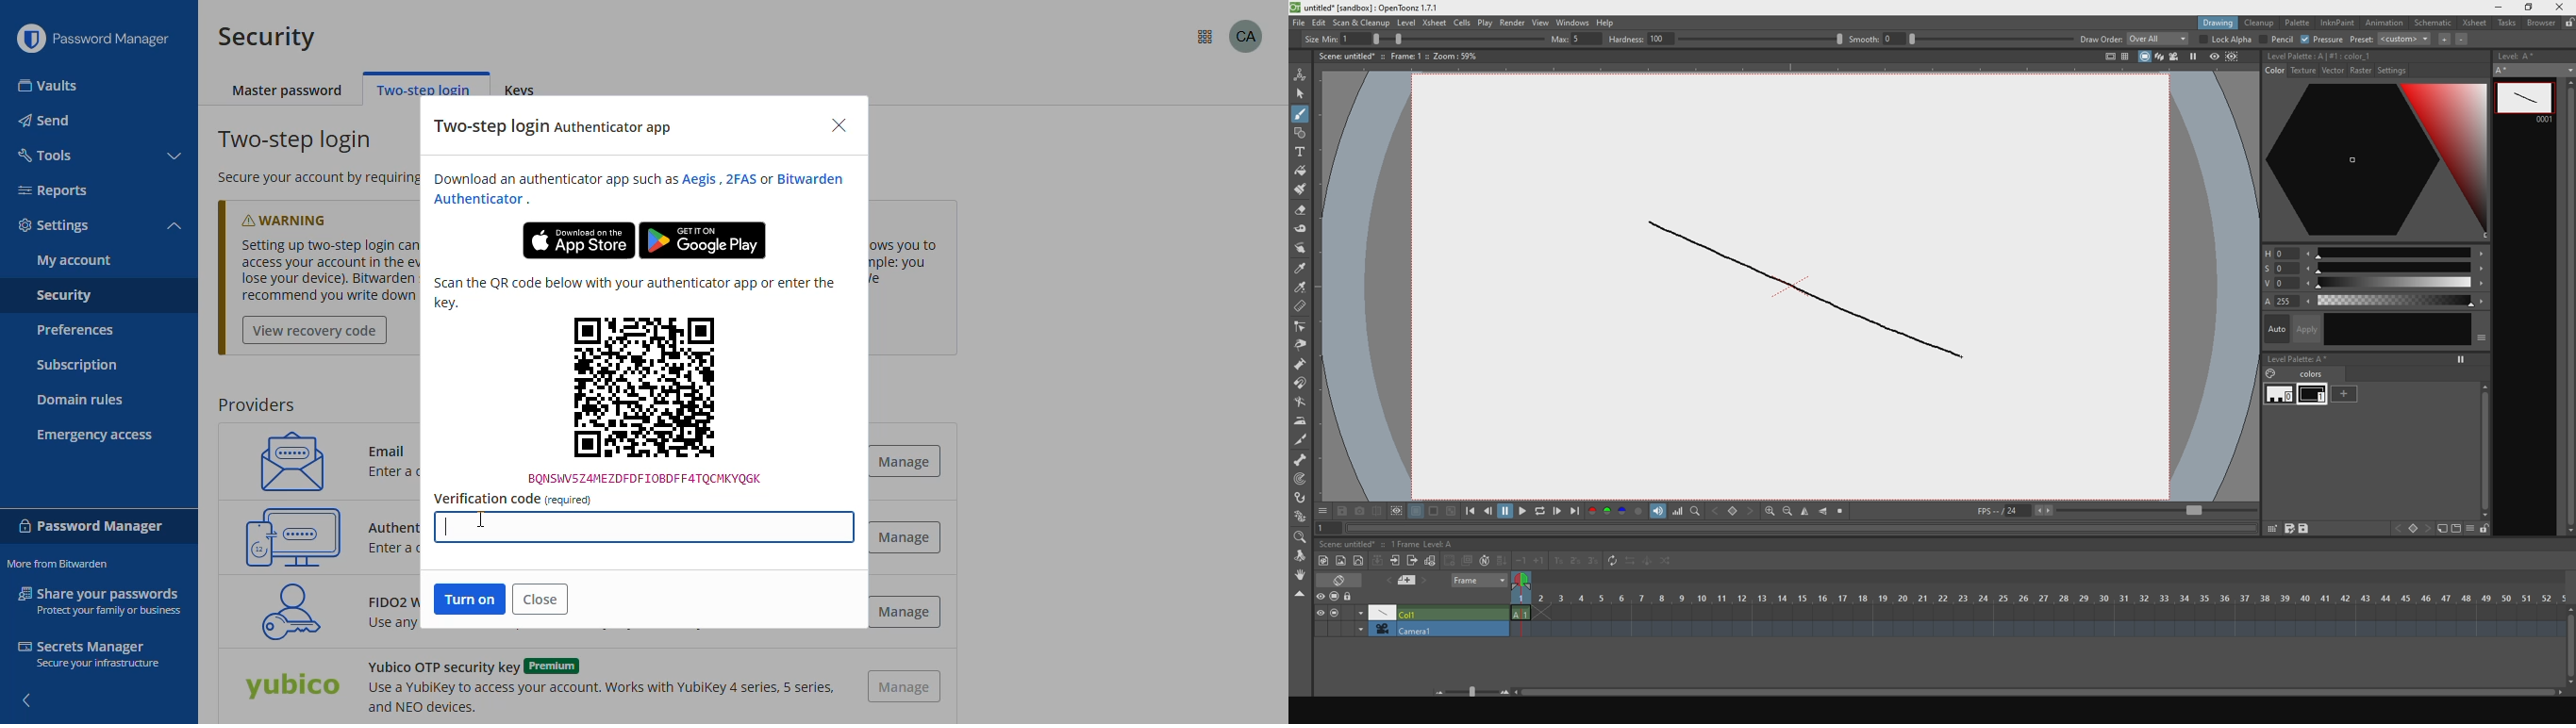  I want to click on verification code (required), so click(512, 499).